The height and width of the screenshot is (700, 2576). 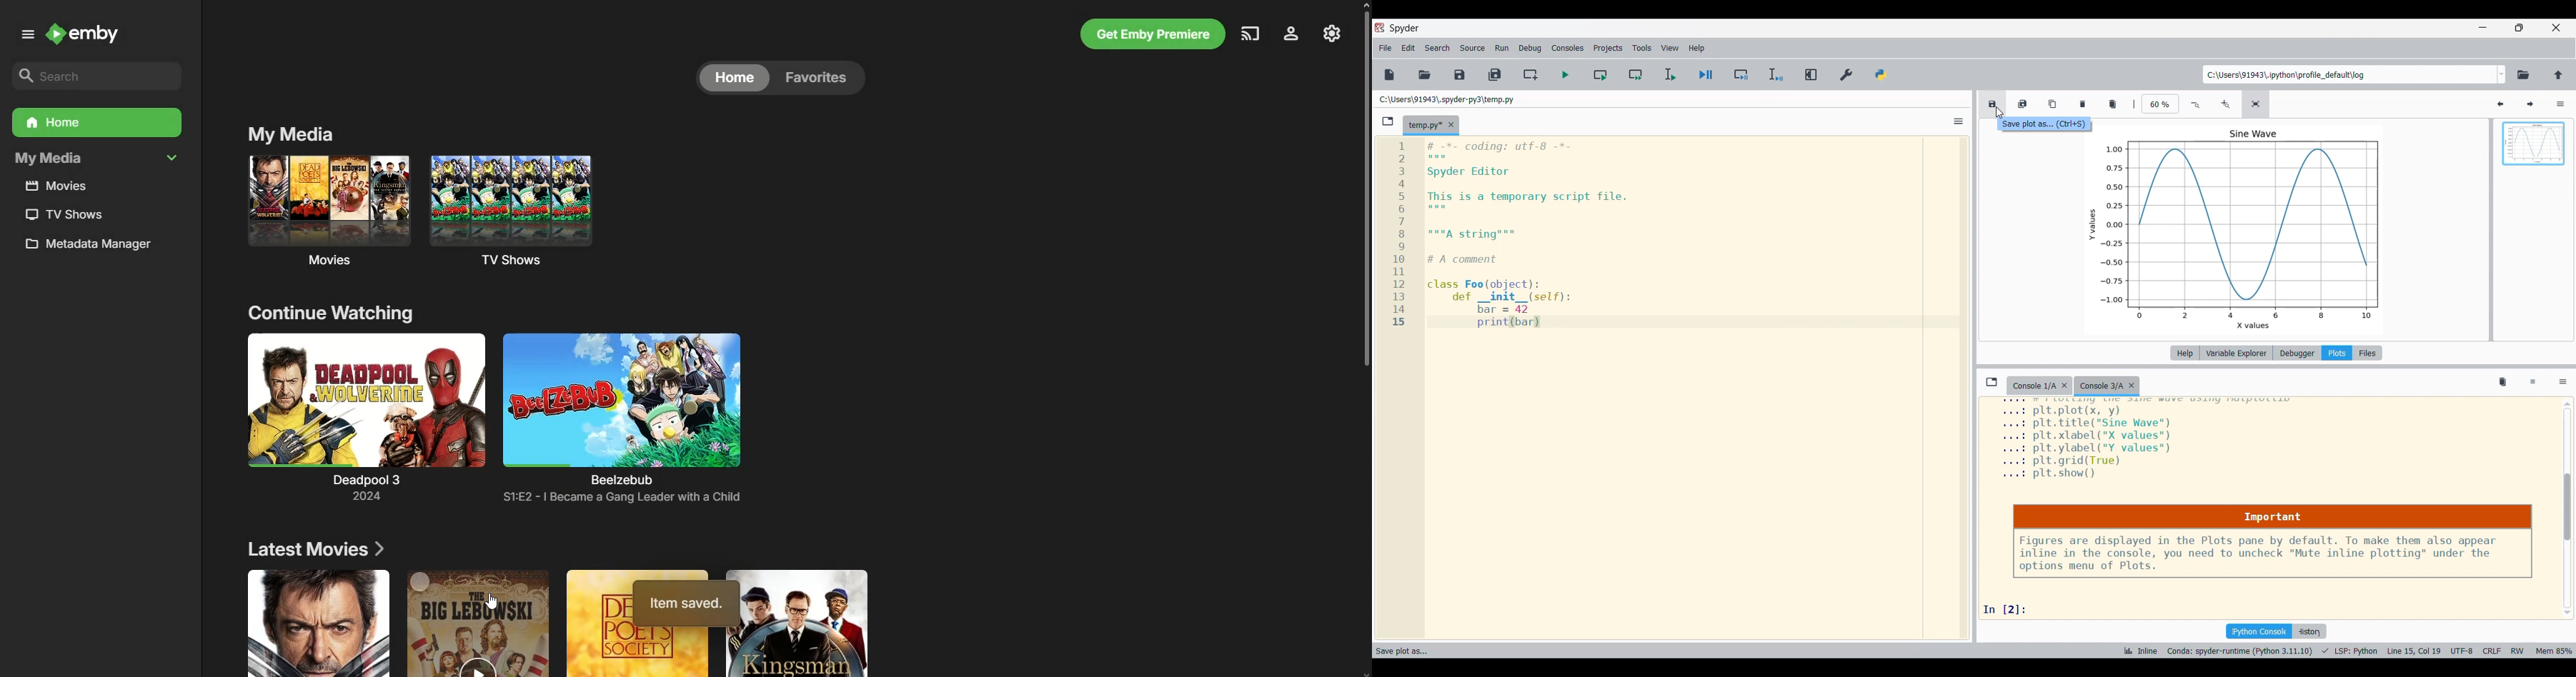 What do you see at coordinates (2256, 104) in the screenshot?
I see `Fit plot to pane size, current selection highlighted` at bounding box center [2256, 104].